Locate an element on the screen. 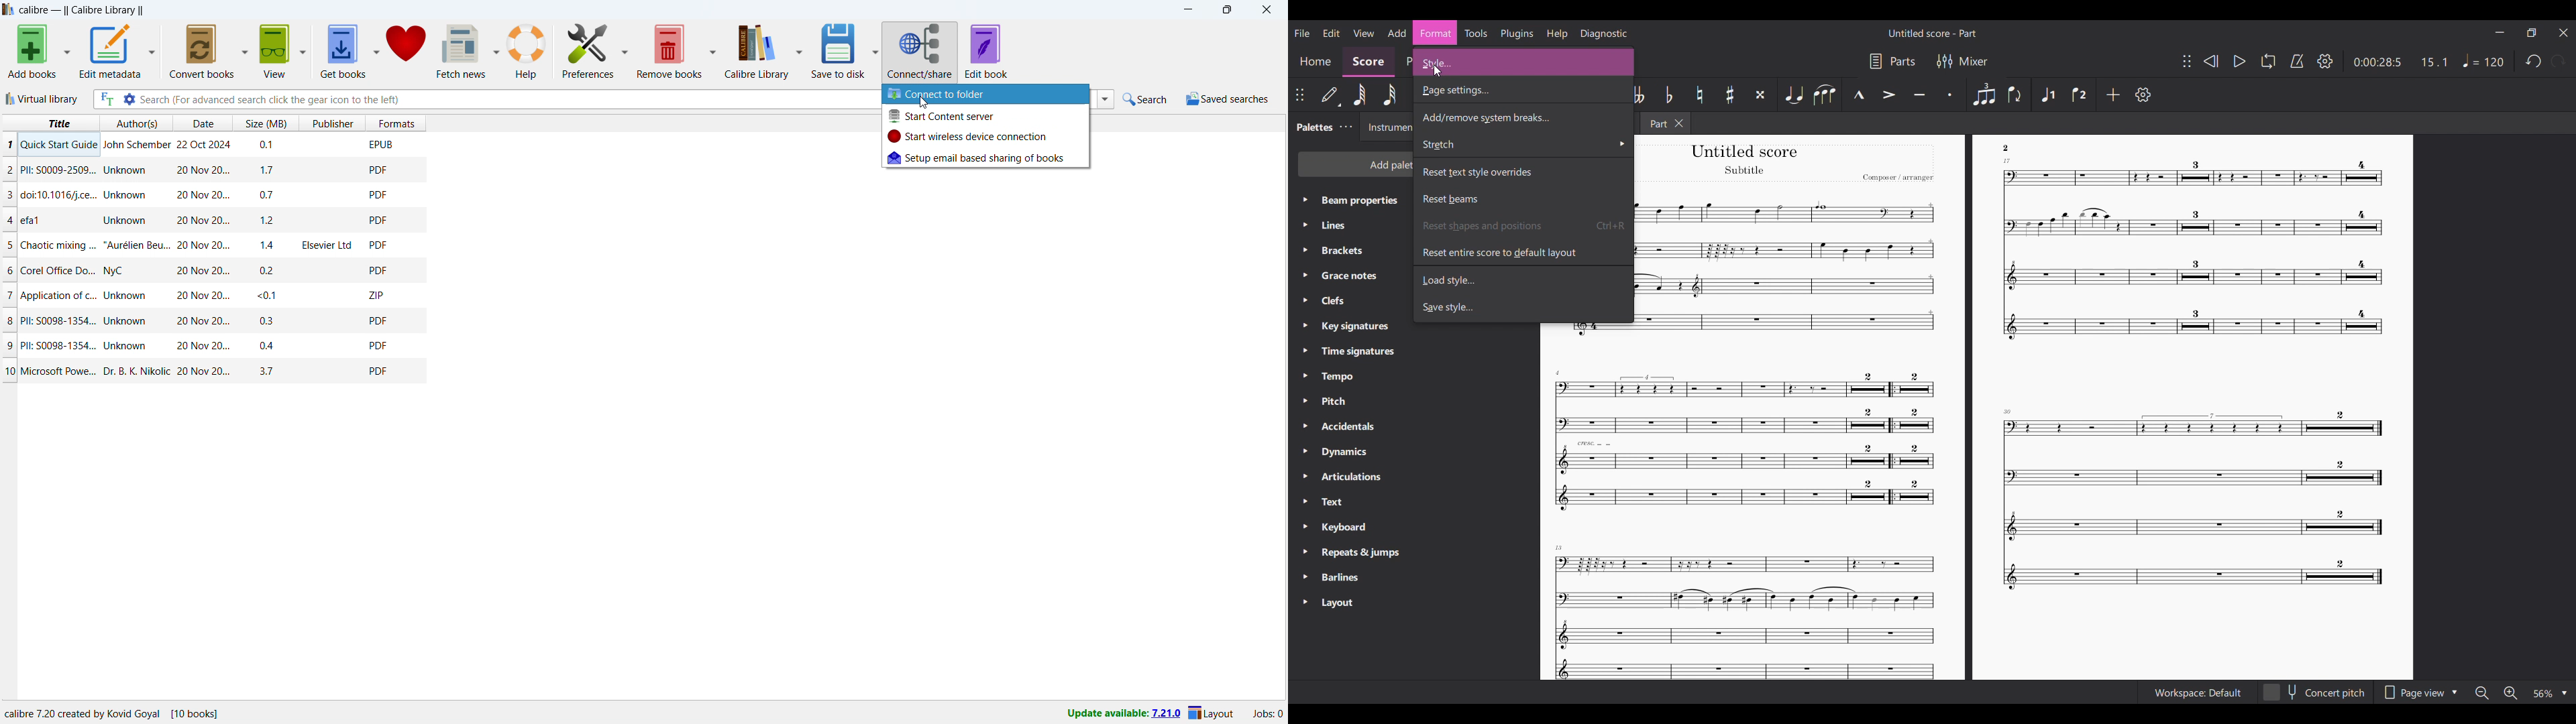  edit book is located at coordinates (987, 52).